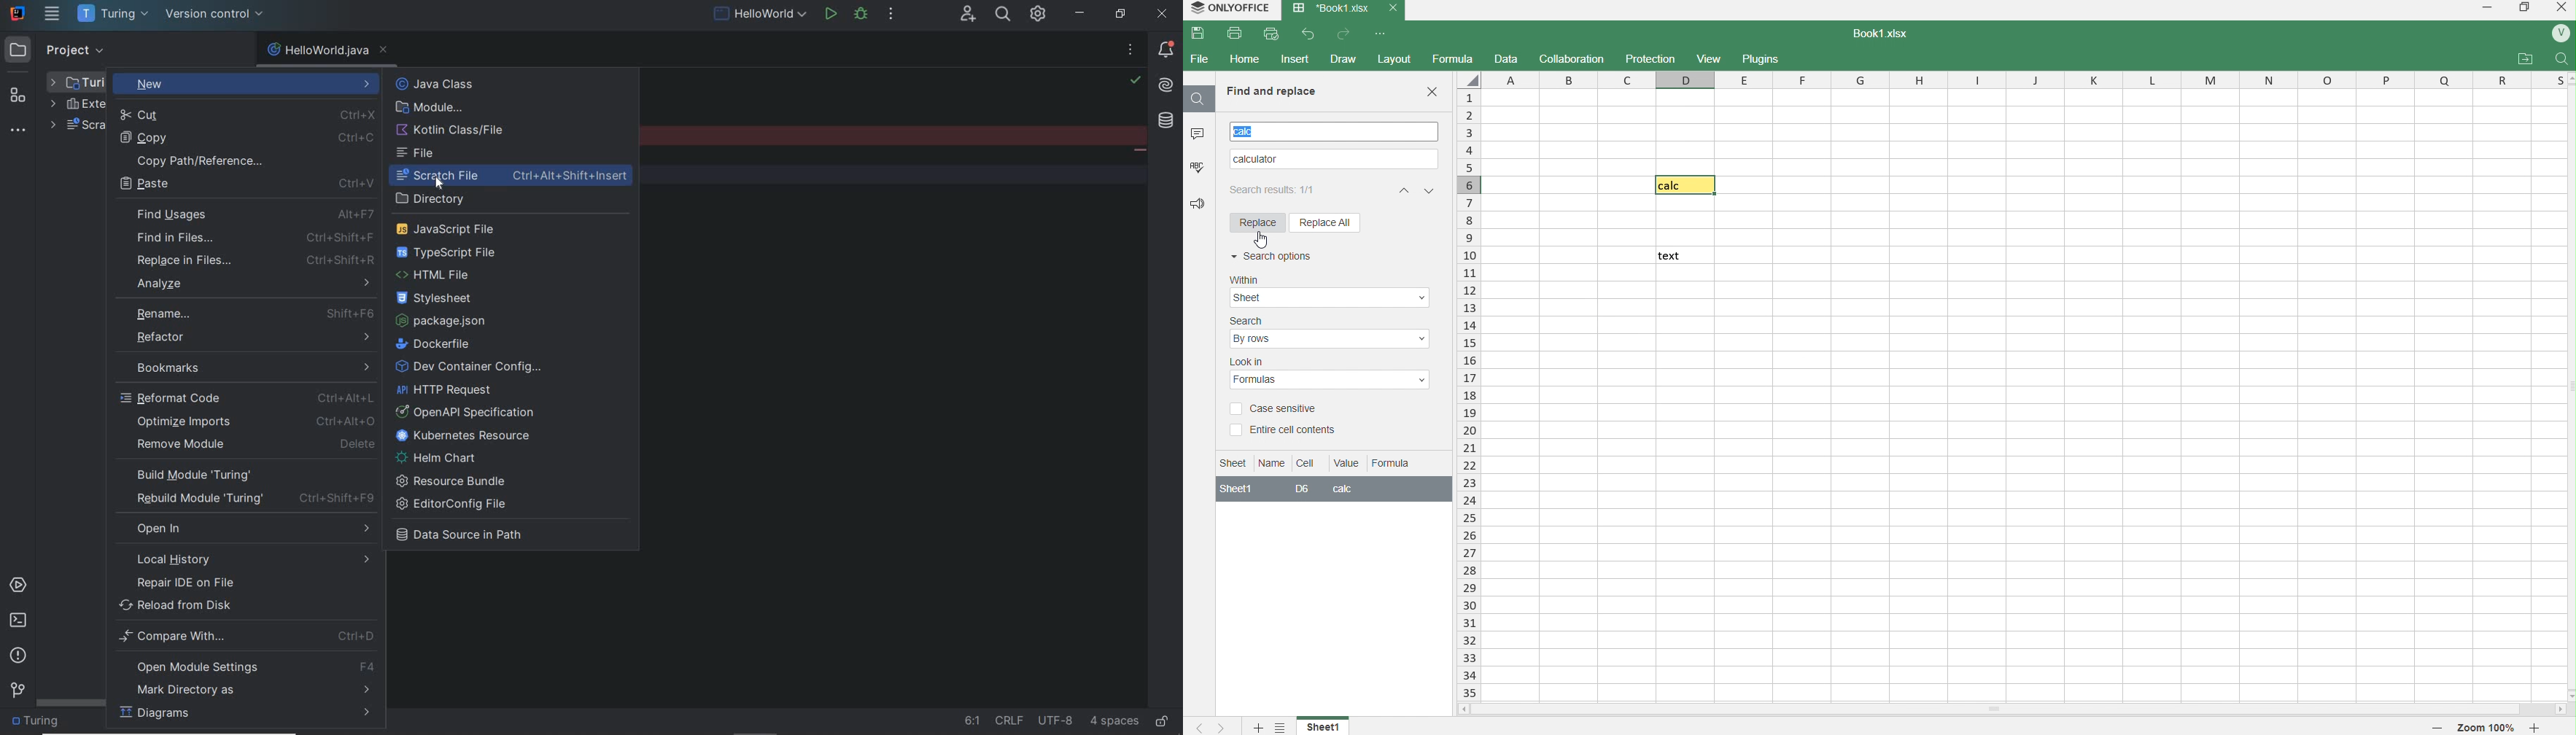 The height and width of the screenshot is (756, 2576). I want to click on calc, so click(1351, 489).